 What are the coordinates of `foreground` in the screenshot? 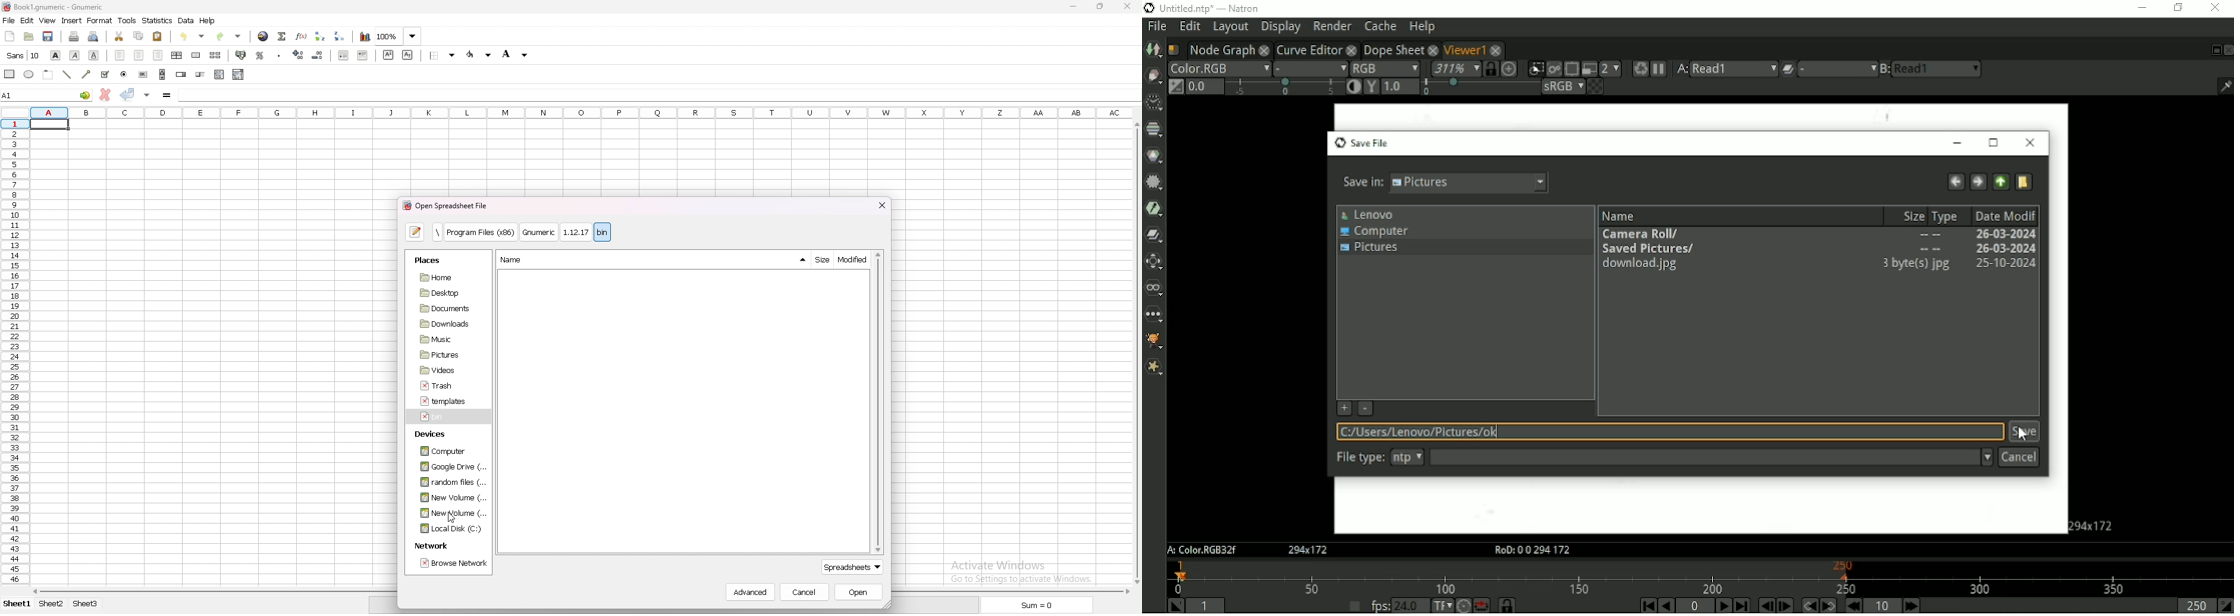 It's located at (480, 55).